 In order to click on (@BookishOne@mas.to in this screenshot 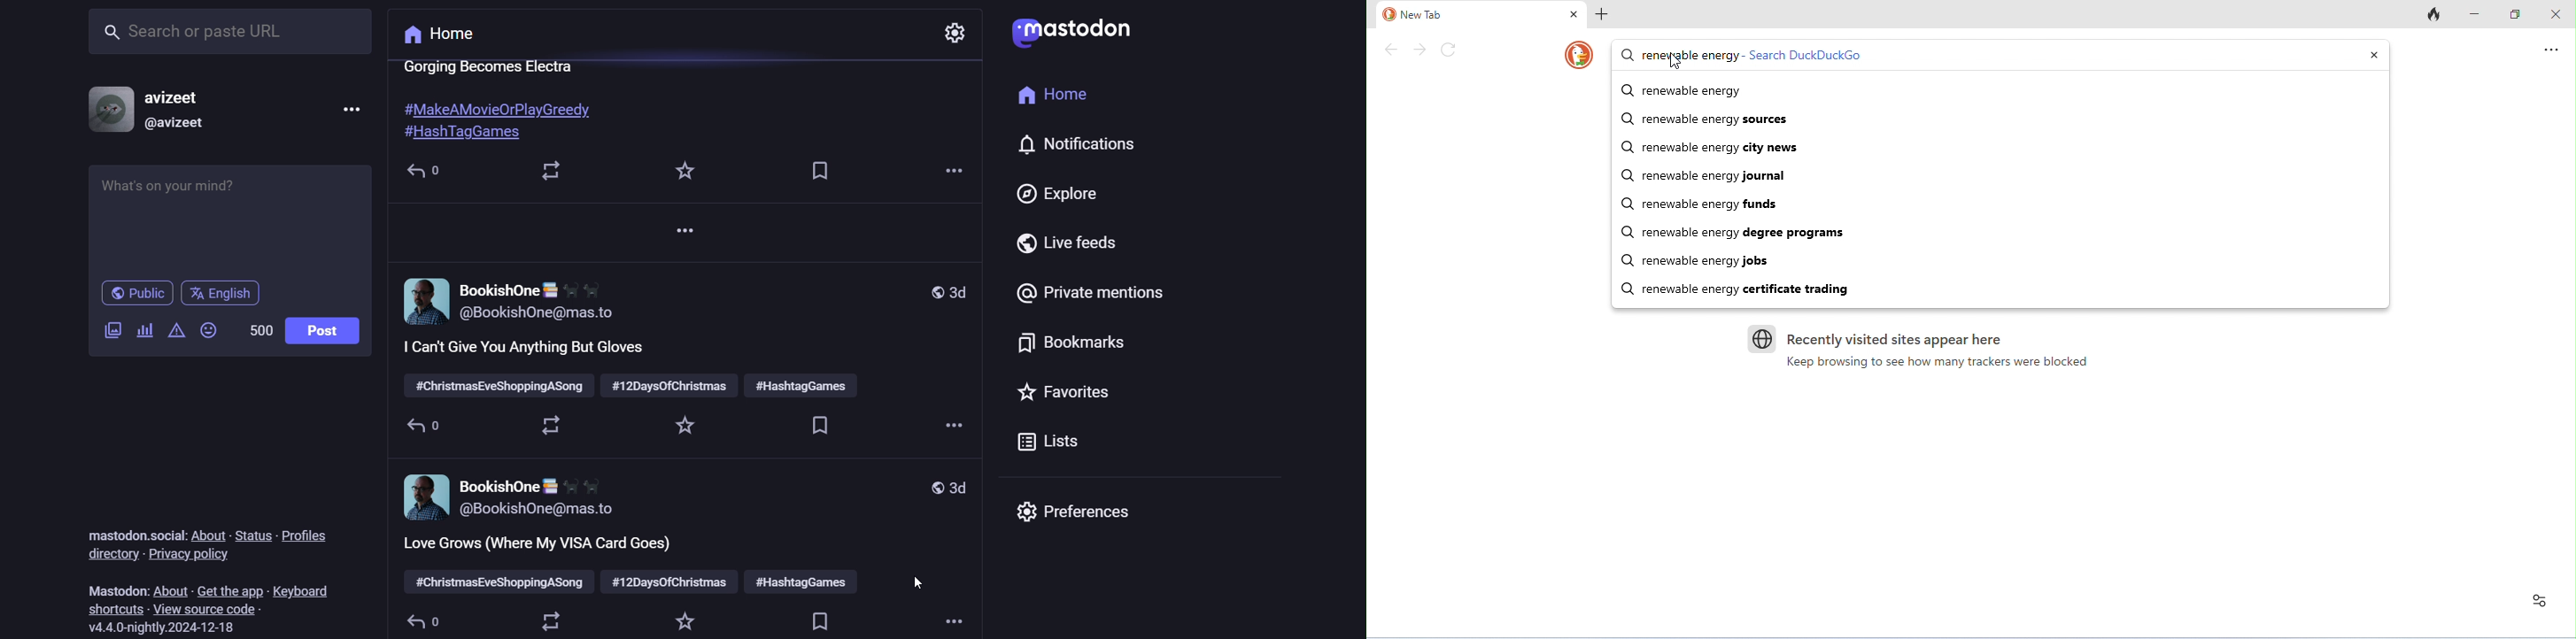, I will do `click(539, 509)`.